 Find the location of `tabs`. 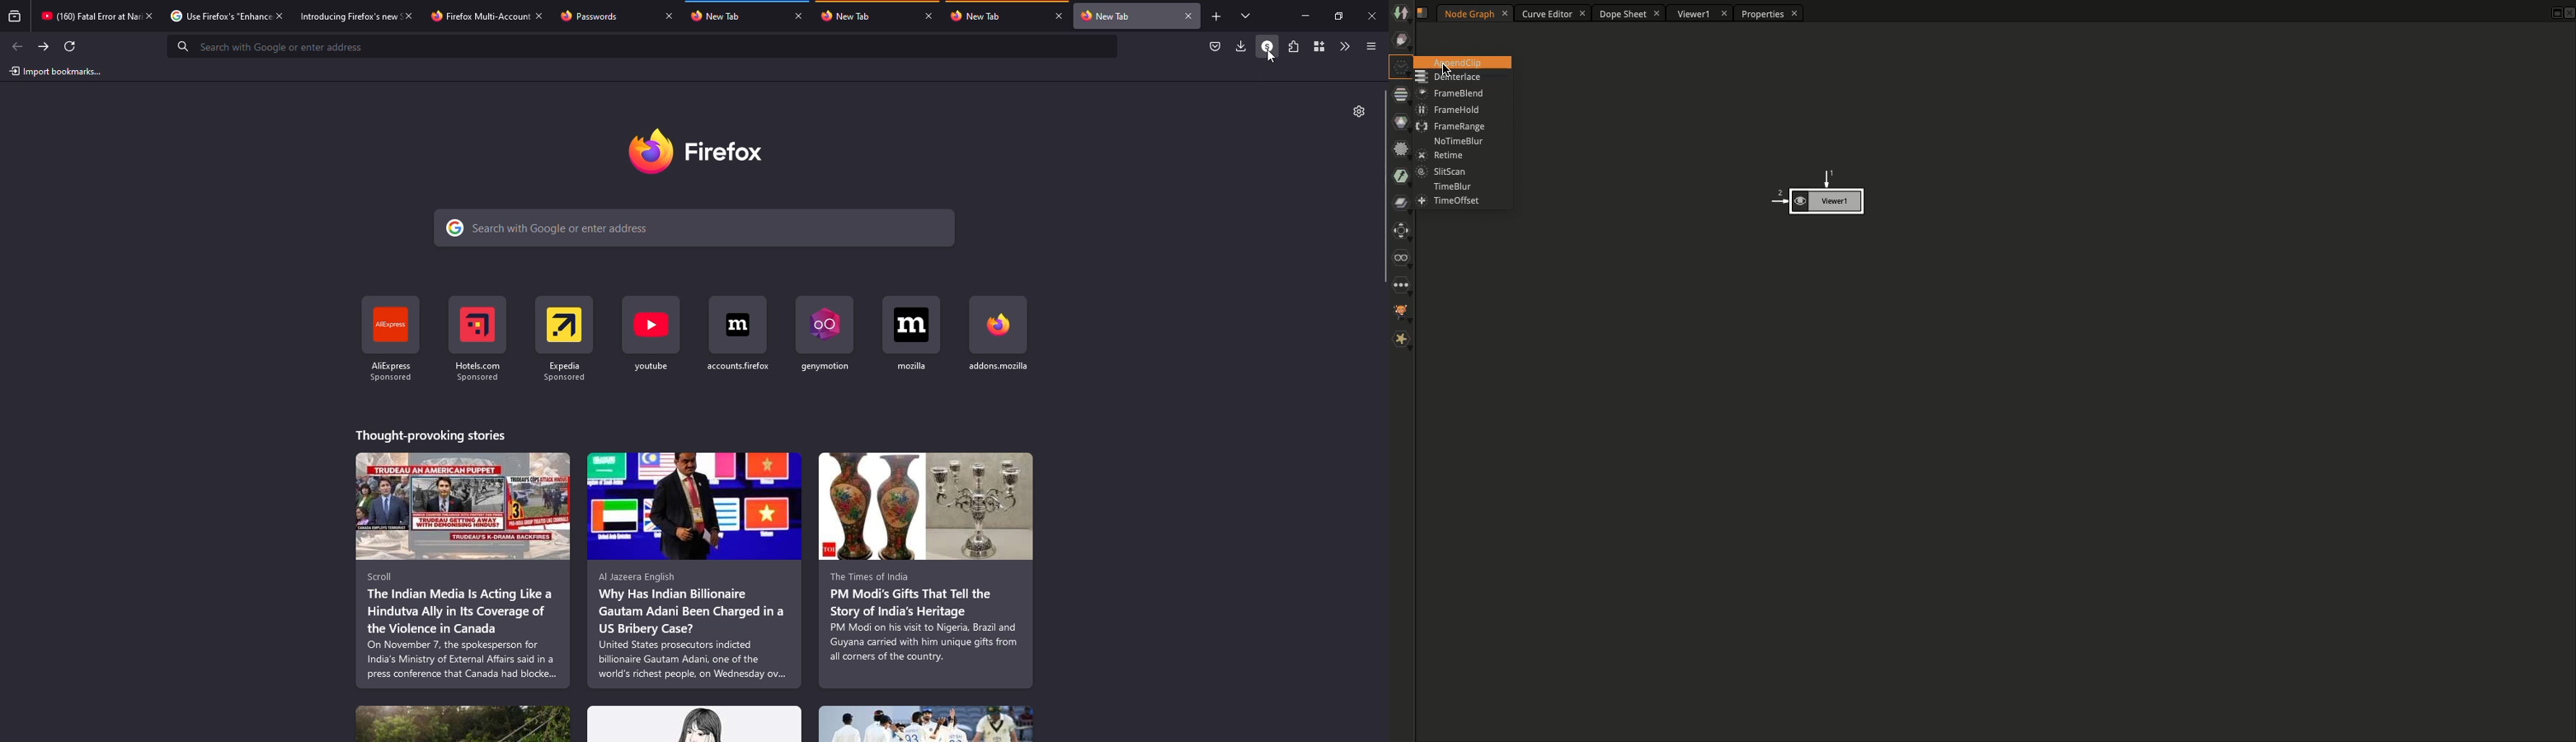

tabs is located at coordinates (1245, 15).